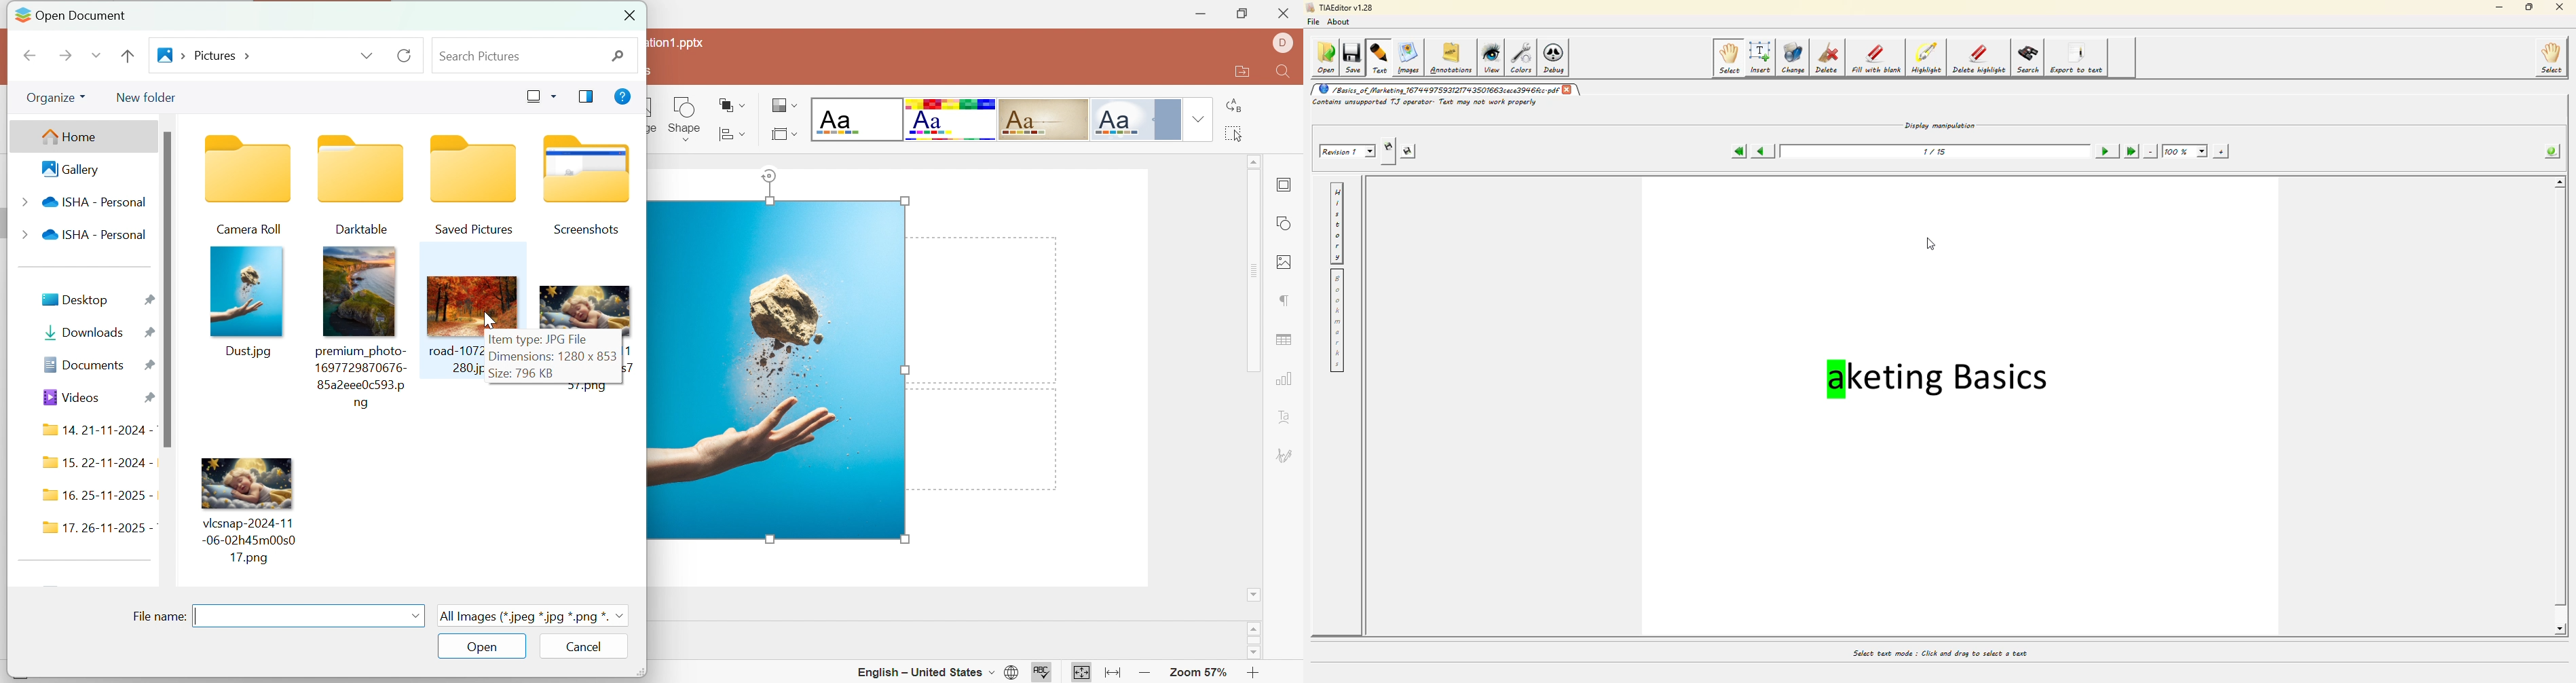  Describe the element at coordinates (483, 646) in the screenshot. I see `Open` at that location.